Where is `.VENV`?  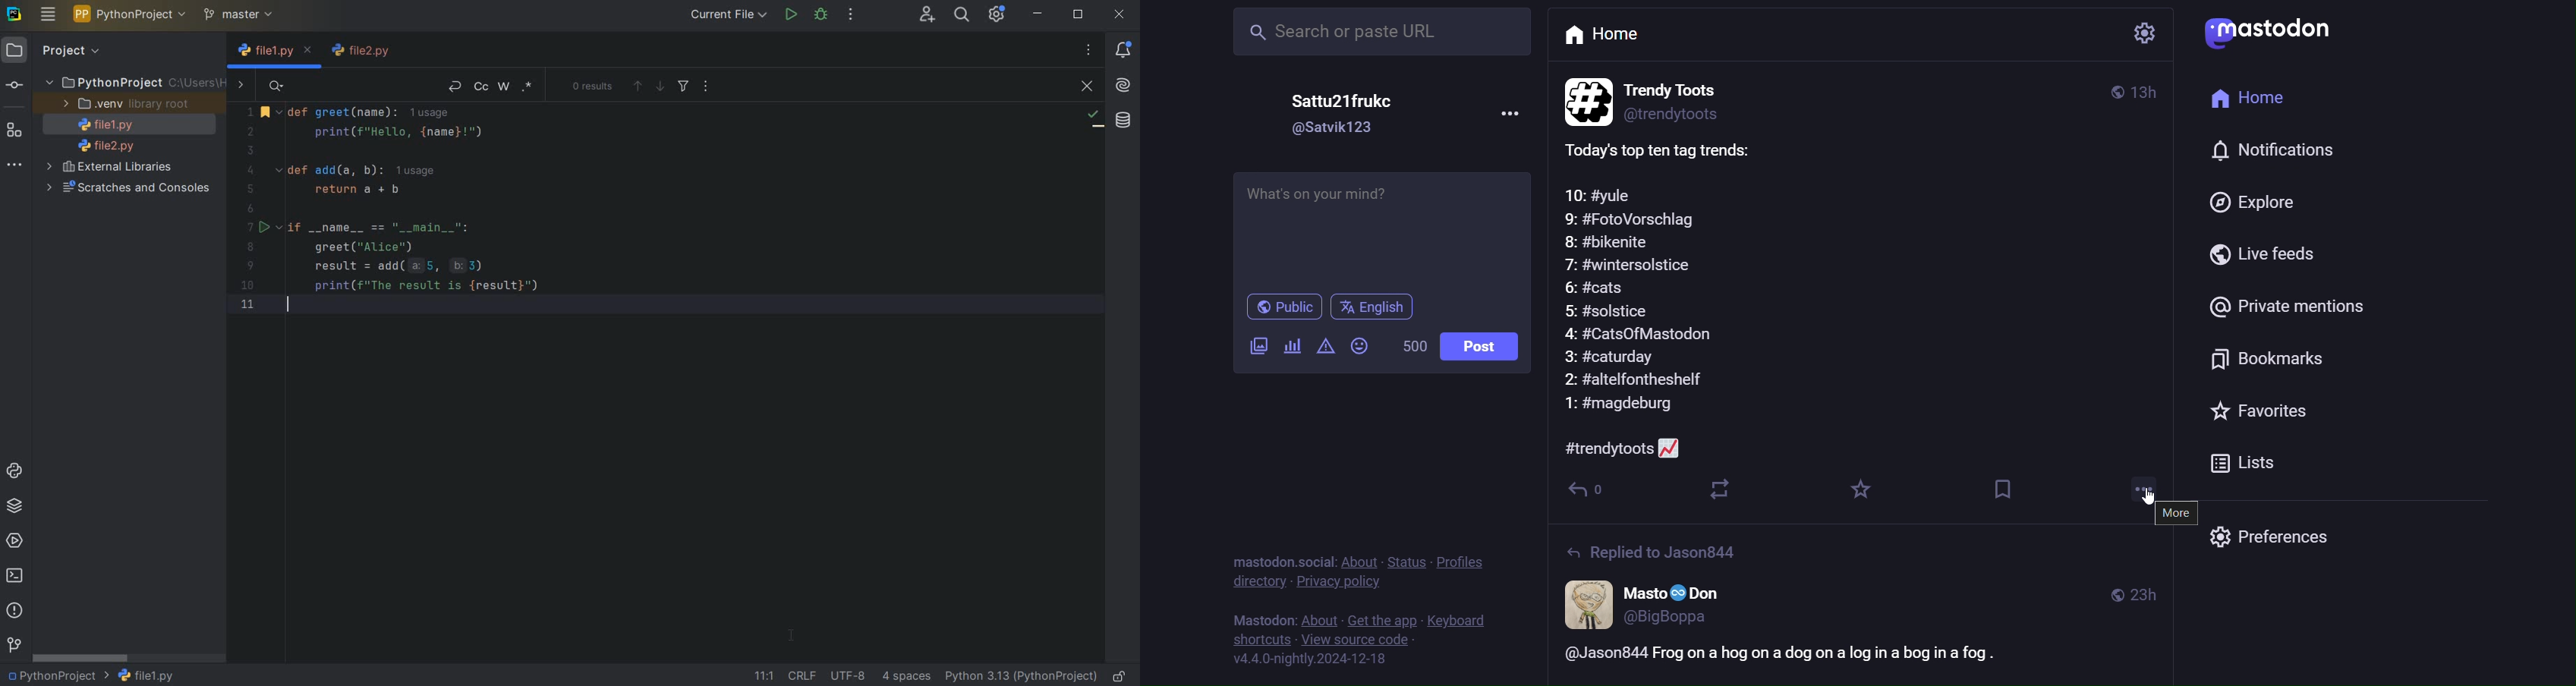
.VENV is located at coordinates (126, 104).